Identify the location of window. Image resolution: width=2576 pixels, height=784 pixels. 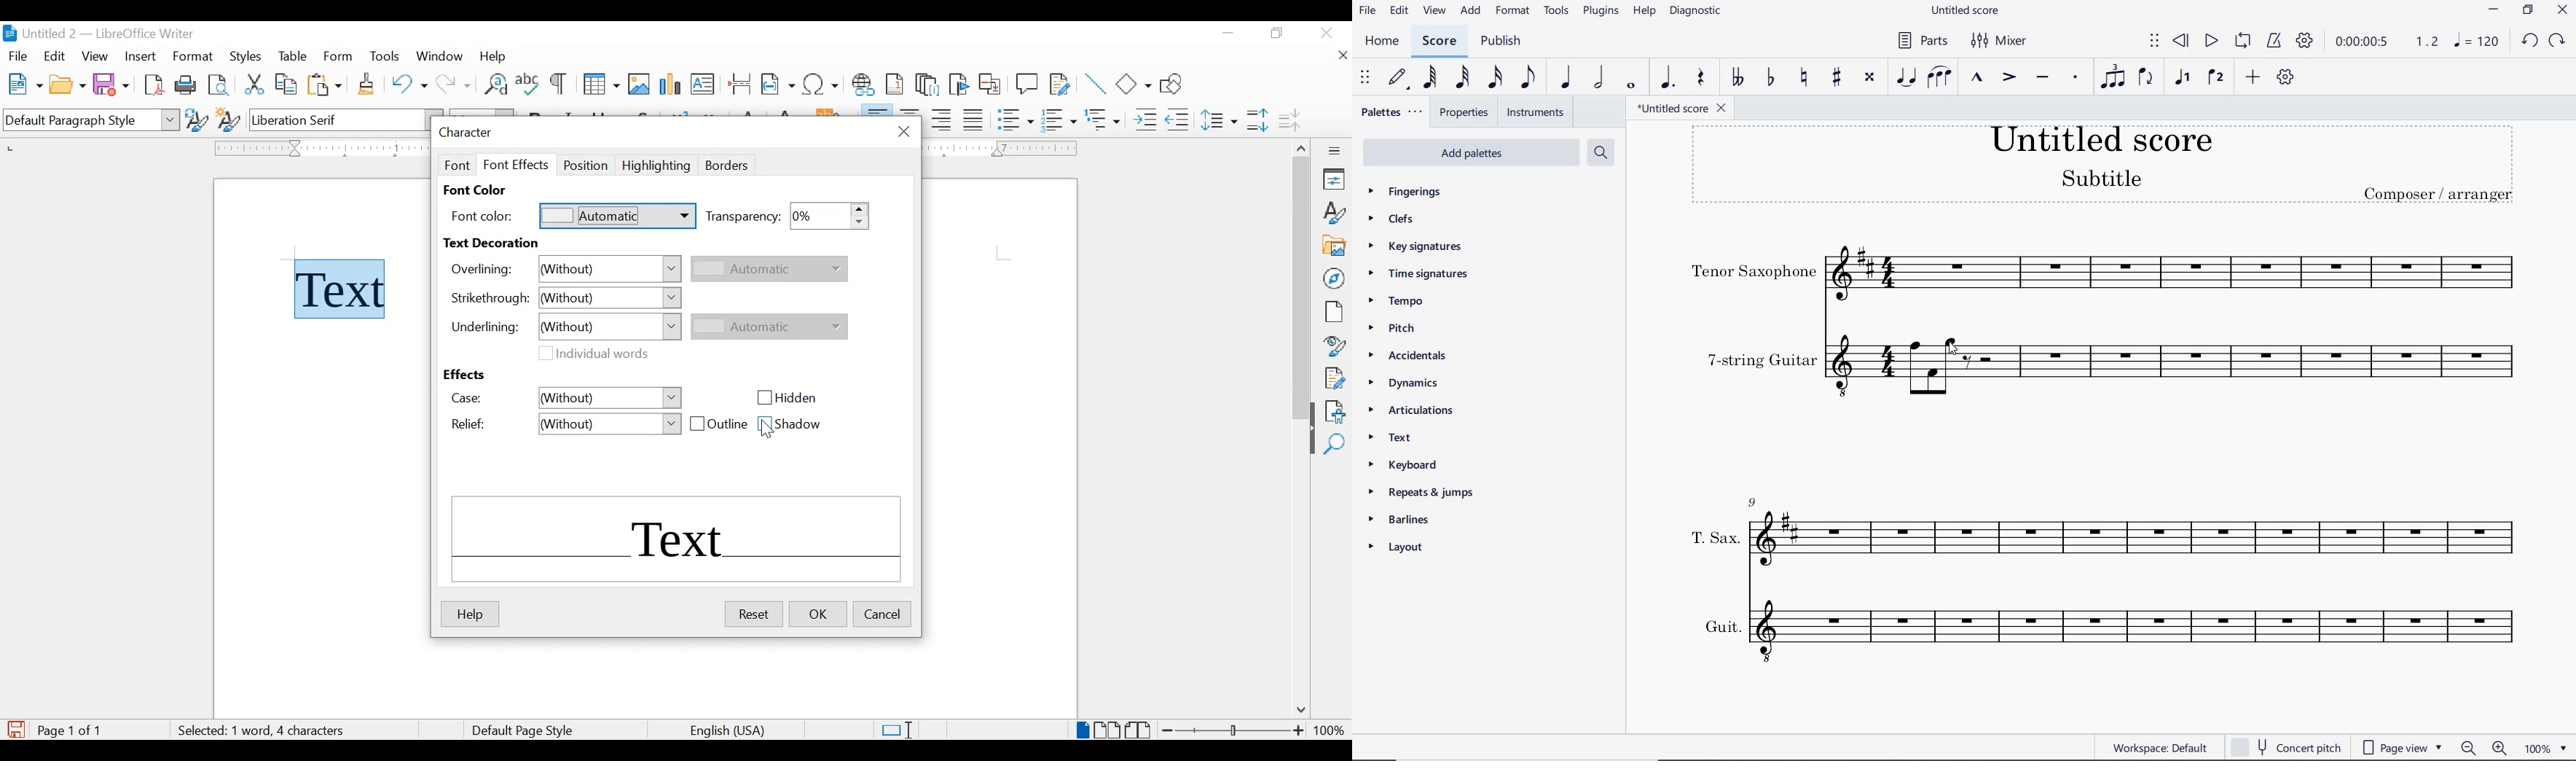
(441, 56).